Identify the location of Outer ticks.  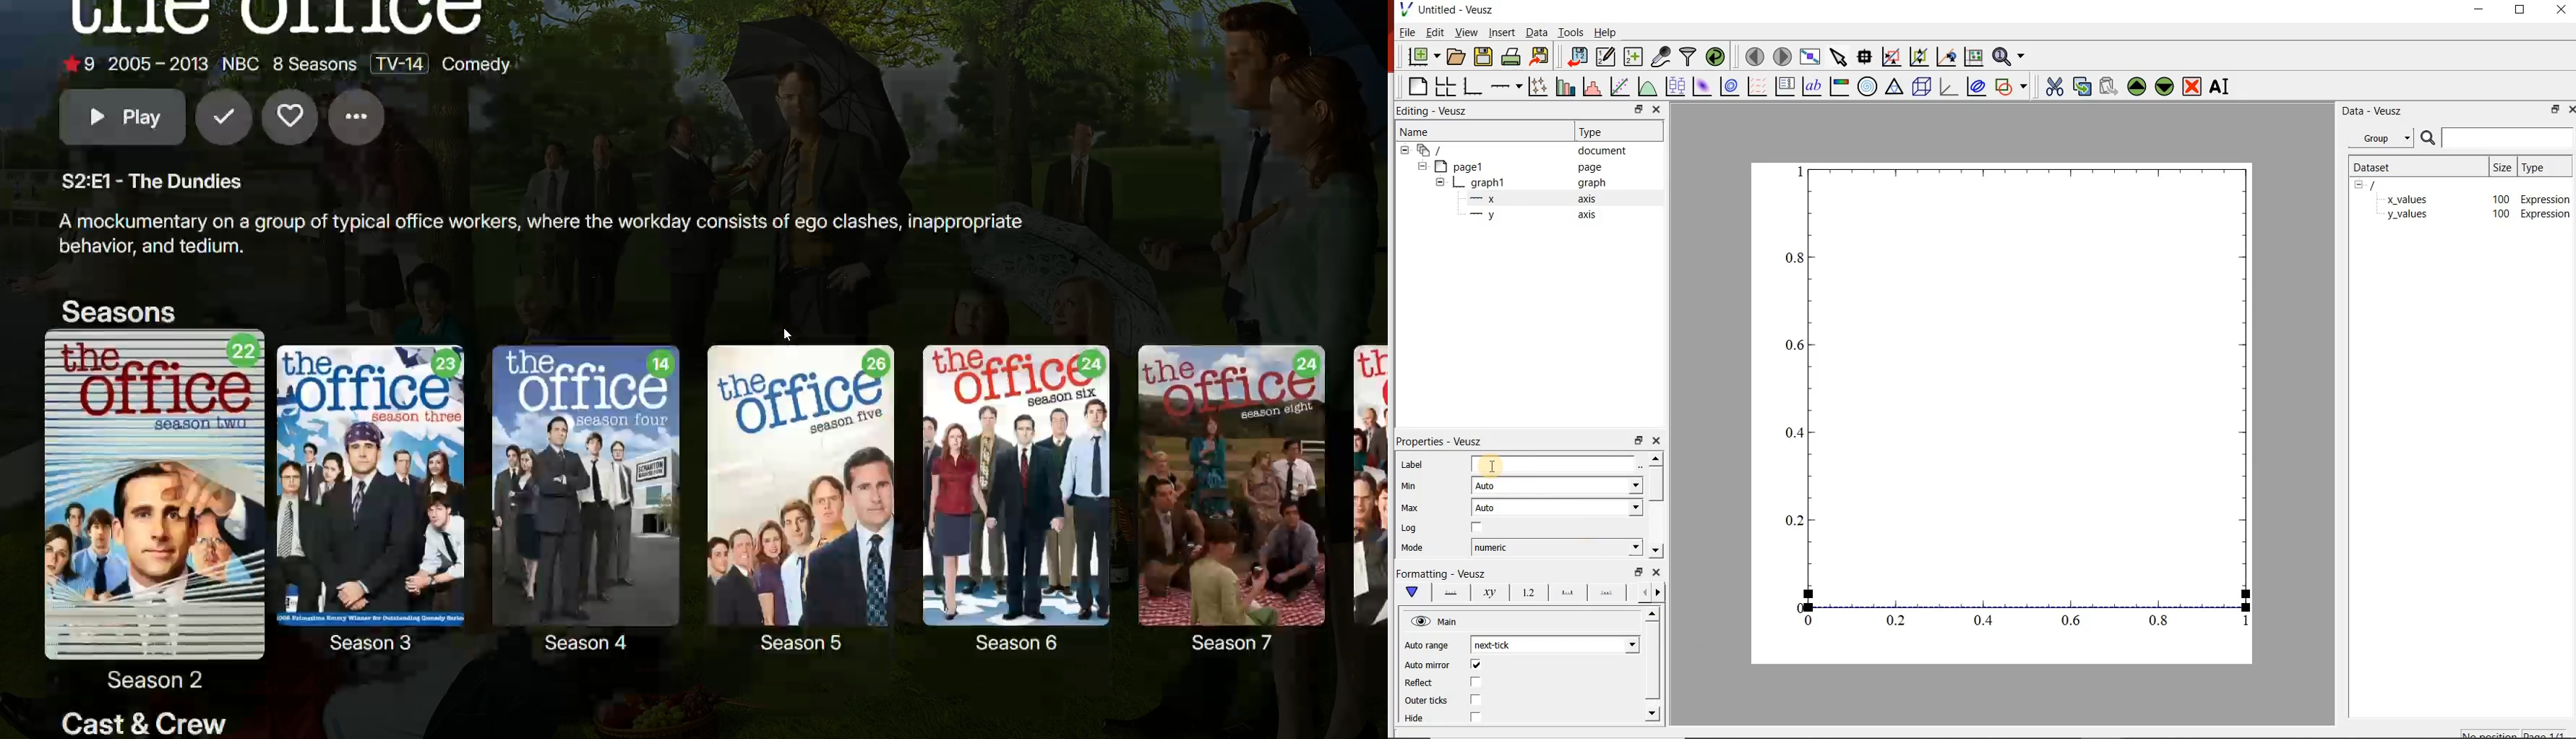
(1427, 701).